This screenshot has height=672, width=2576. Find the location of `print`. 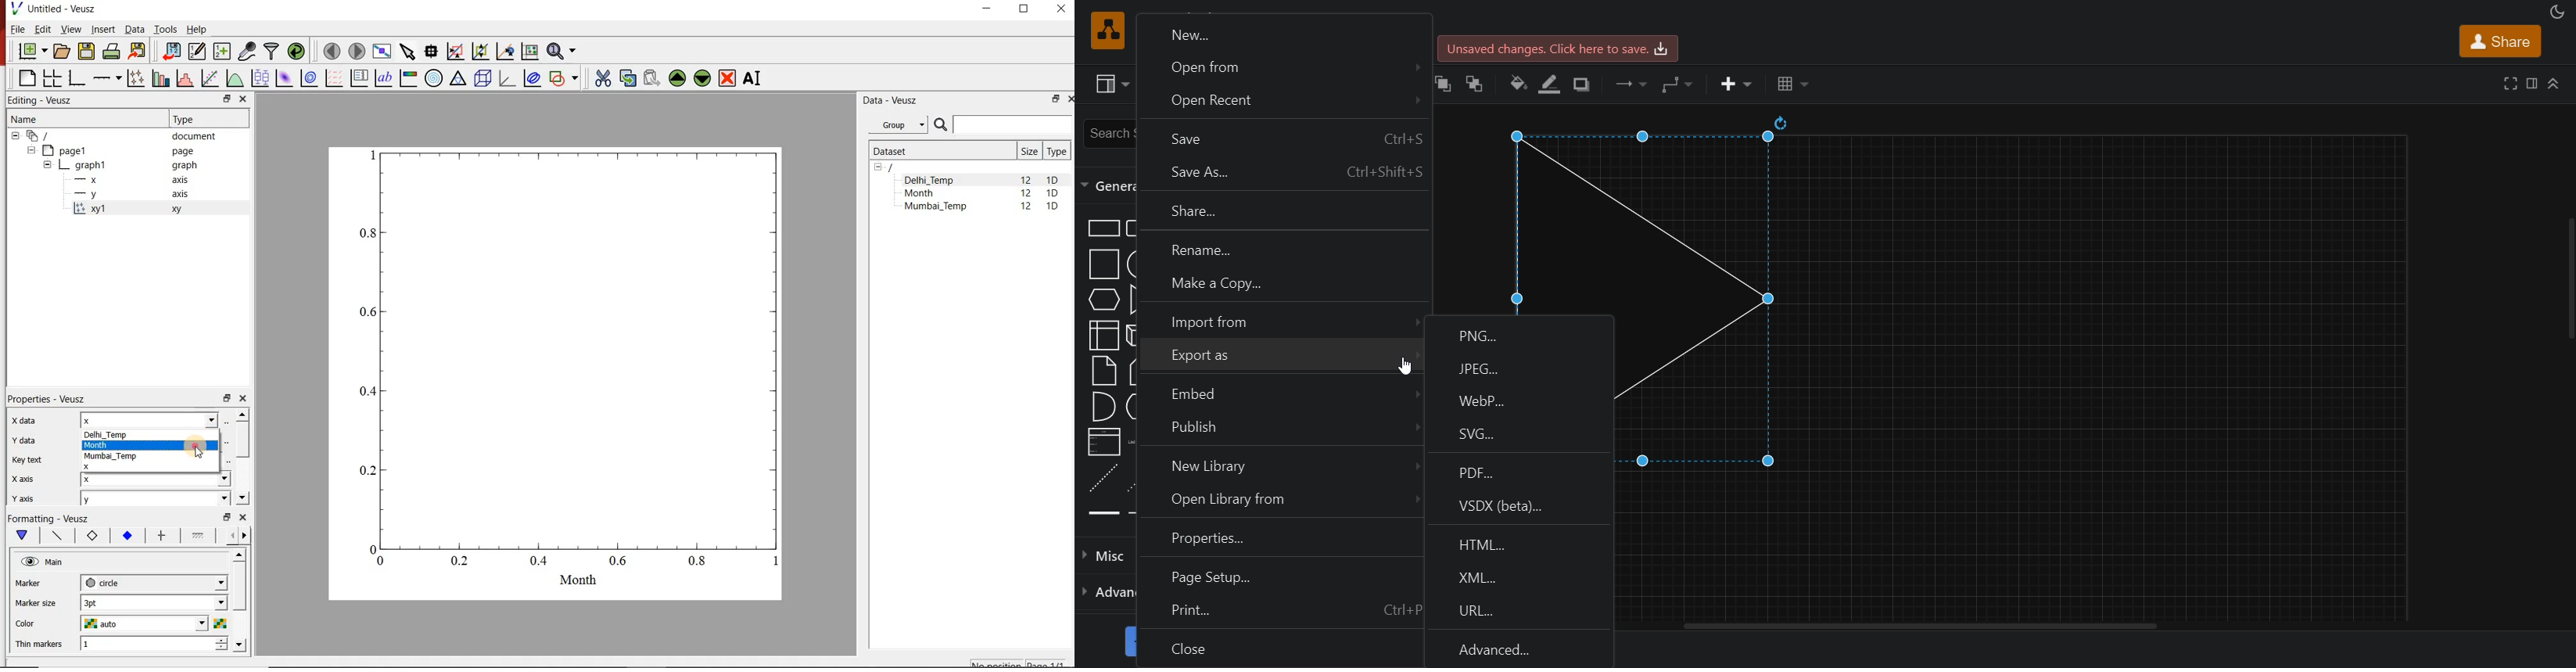

print is located at coordinates (1277, 612).